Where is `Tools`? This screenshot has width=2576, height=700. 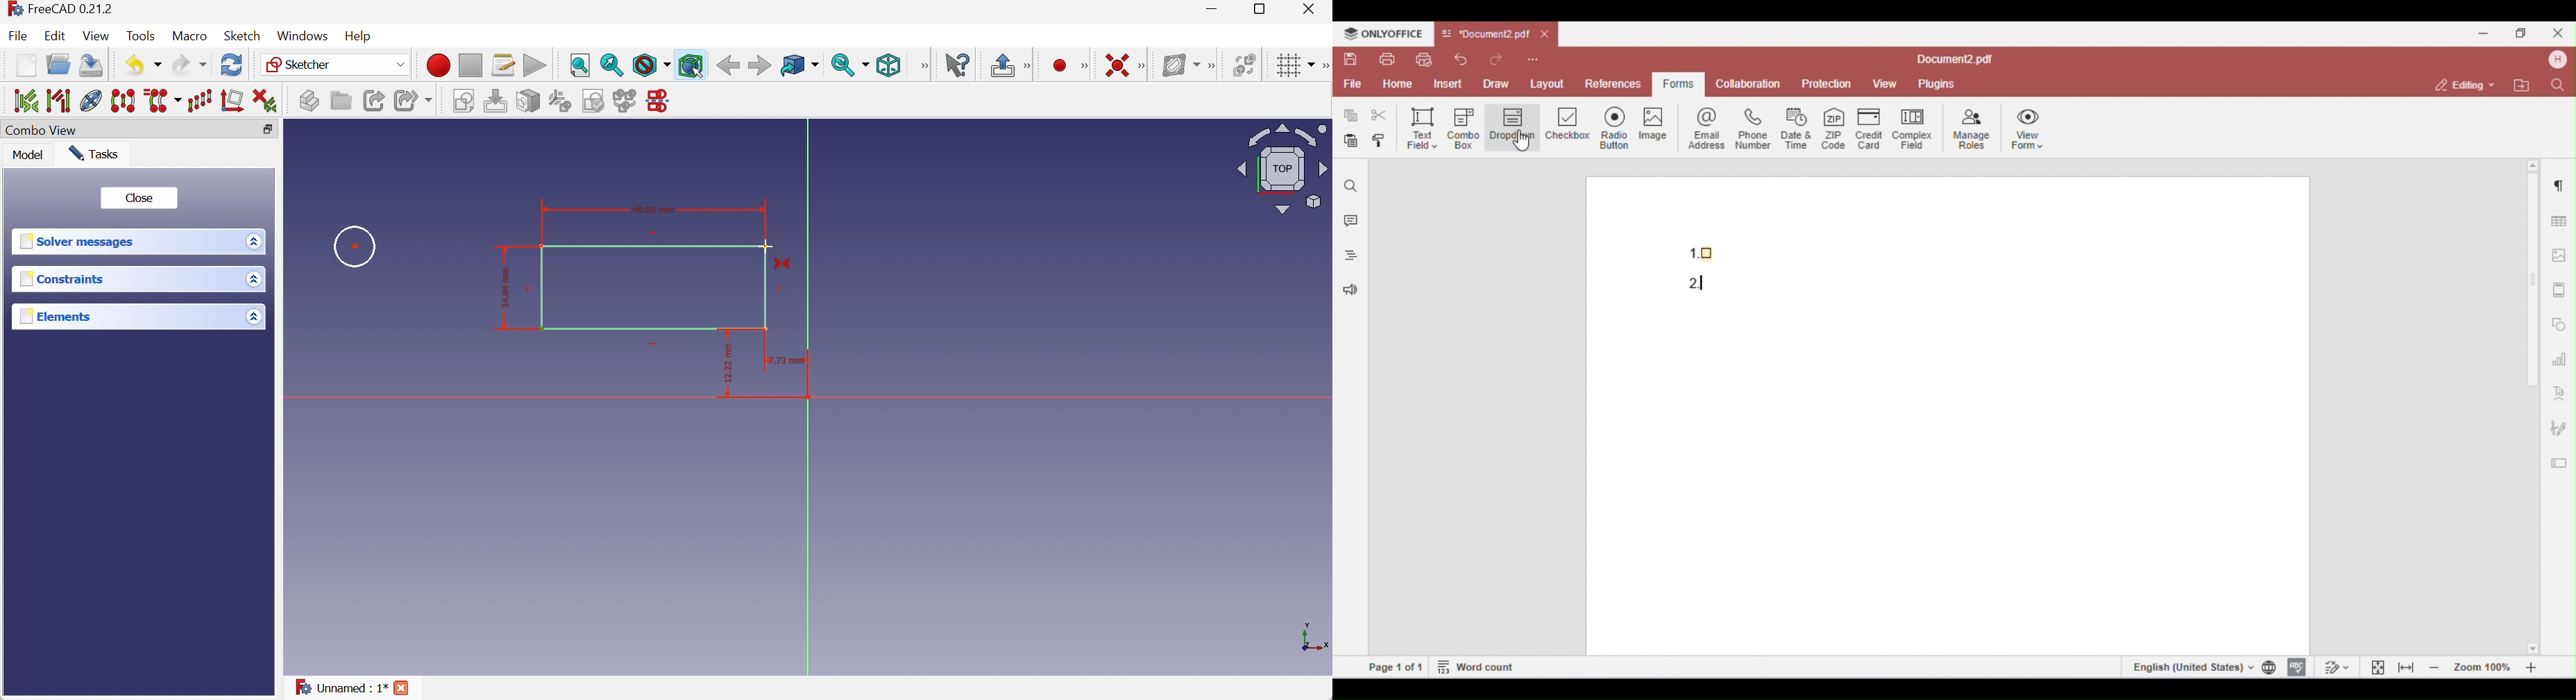
Tools is located at coordinates (142, 36).